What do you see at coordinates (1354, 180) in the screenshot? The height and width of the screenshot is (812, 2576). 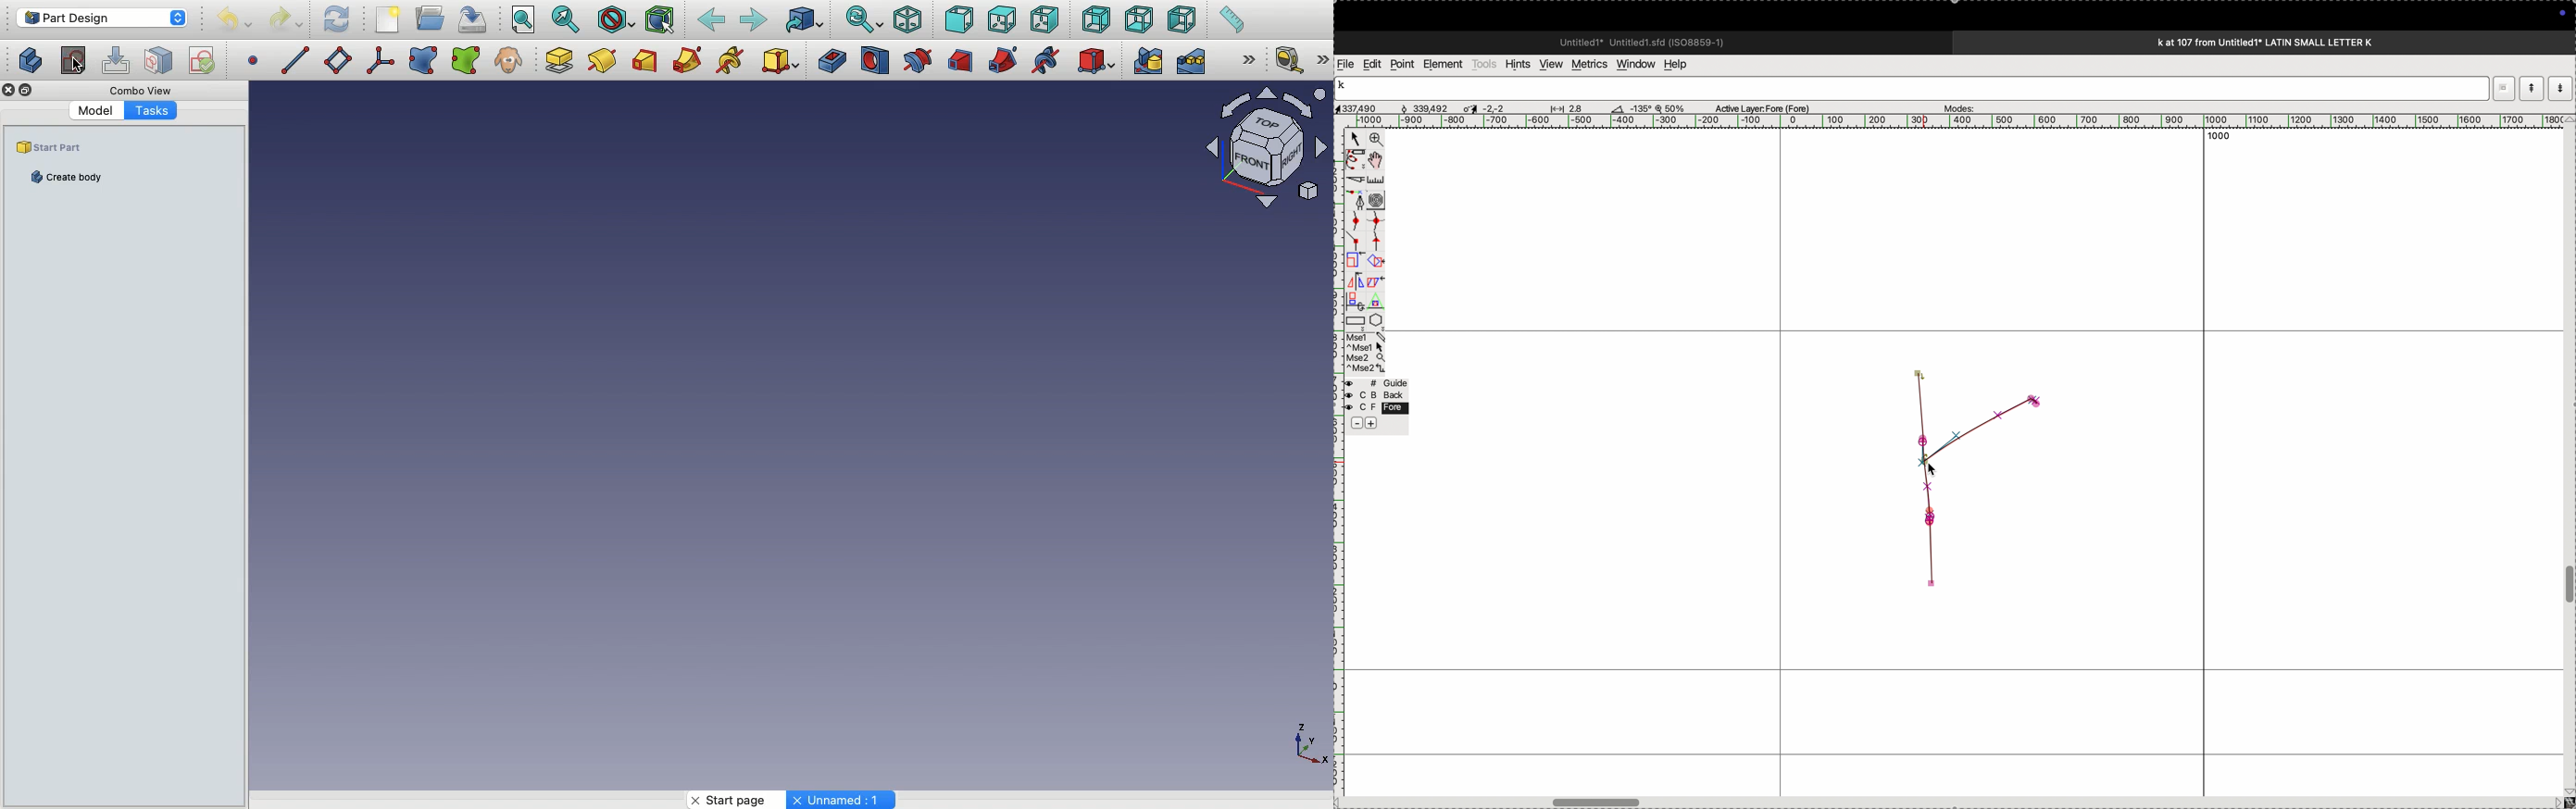 I see `cut` at bounding box center [1354, 180].